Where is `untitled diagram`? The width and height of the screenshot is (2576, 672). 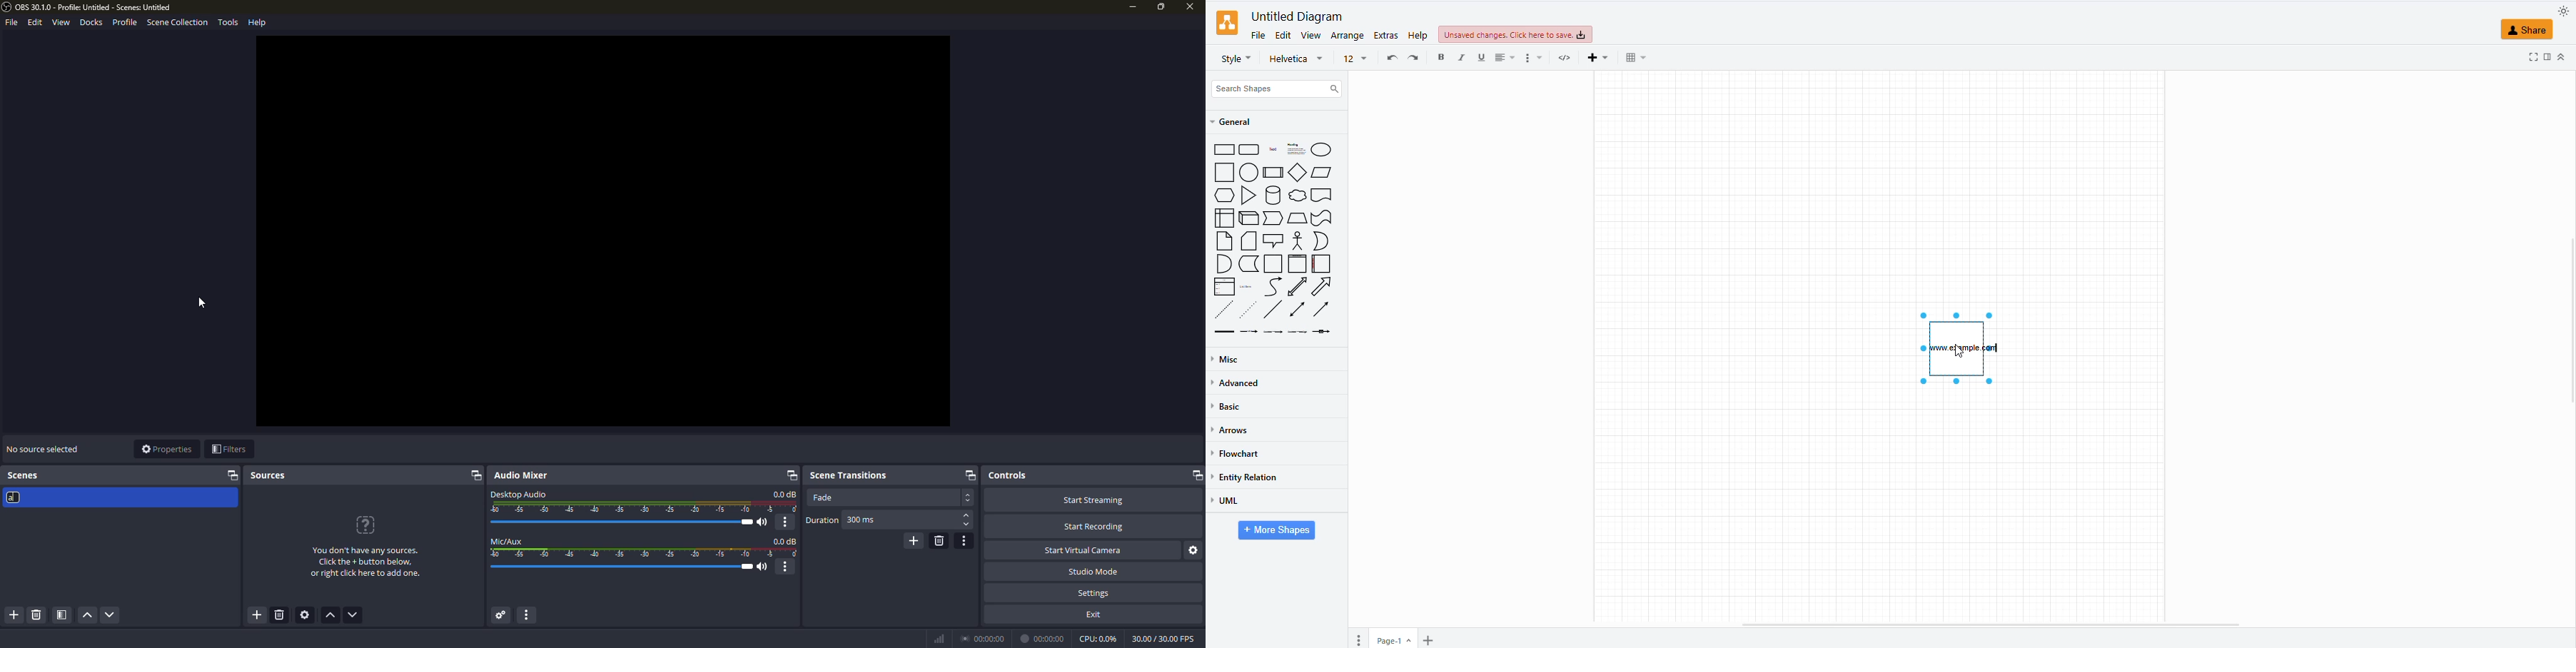
untitled diagram is located at coordinates (1295, 18).